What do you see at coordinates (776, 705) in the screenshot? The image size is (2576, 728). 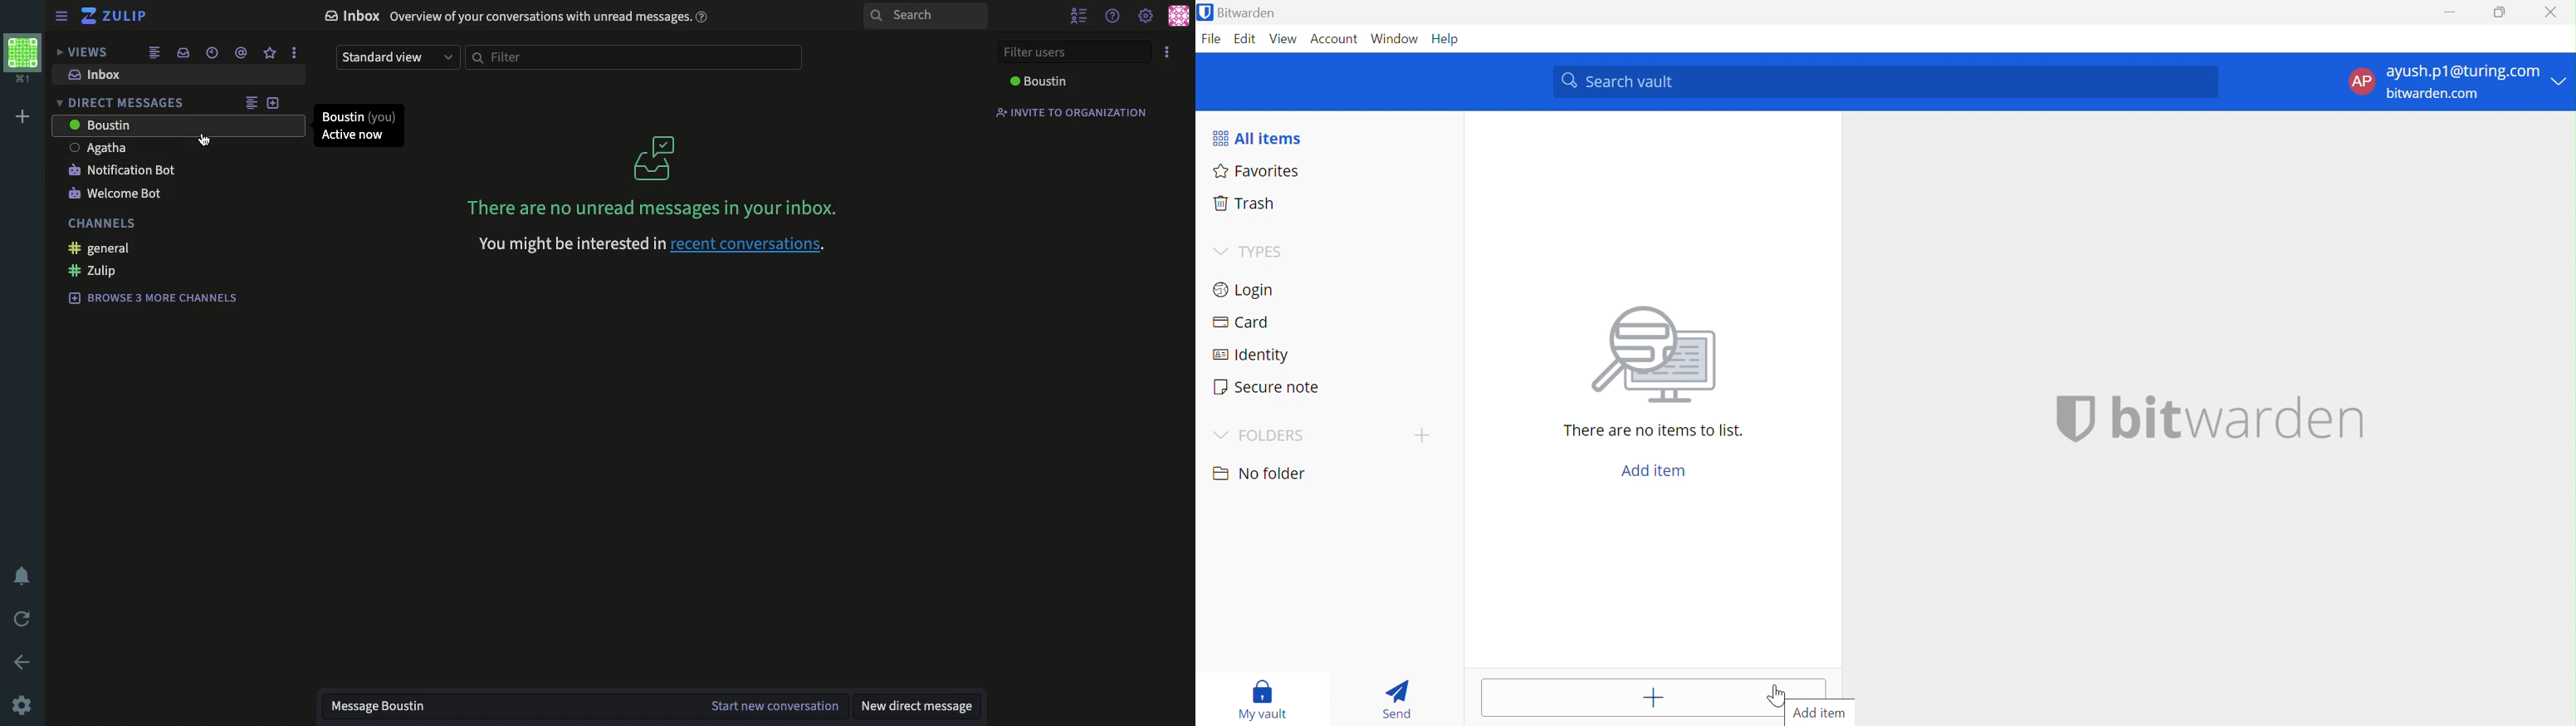 I see `start new conversation` at bounding box center [776, 705].